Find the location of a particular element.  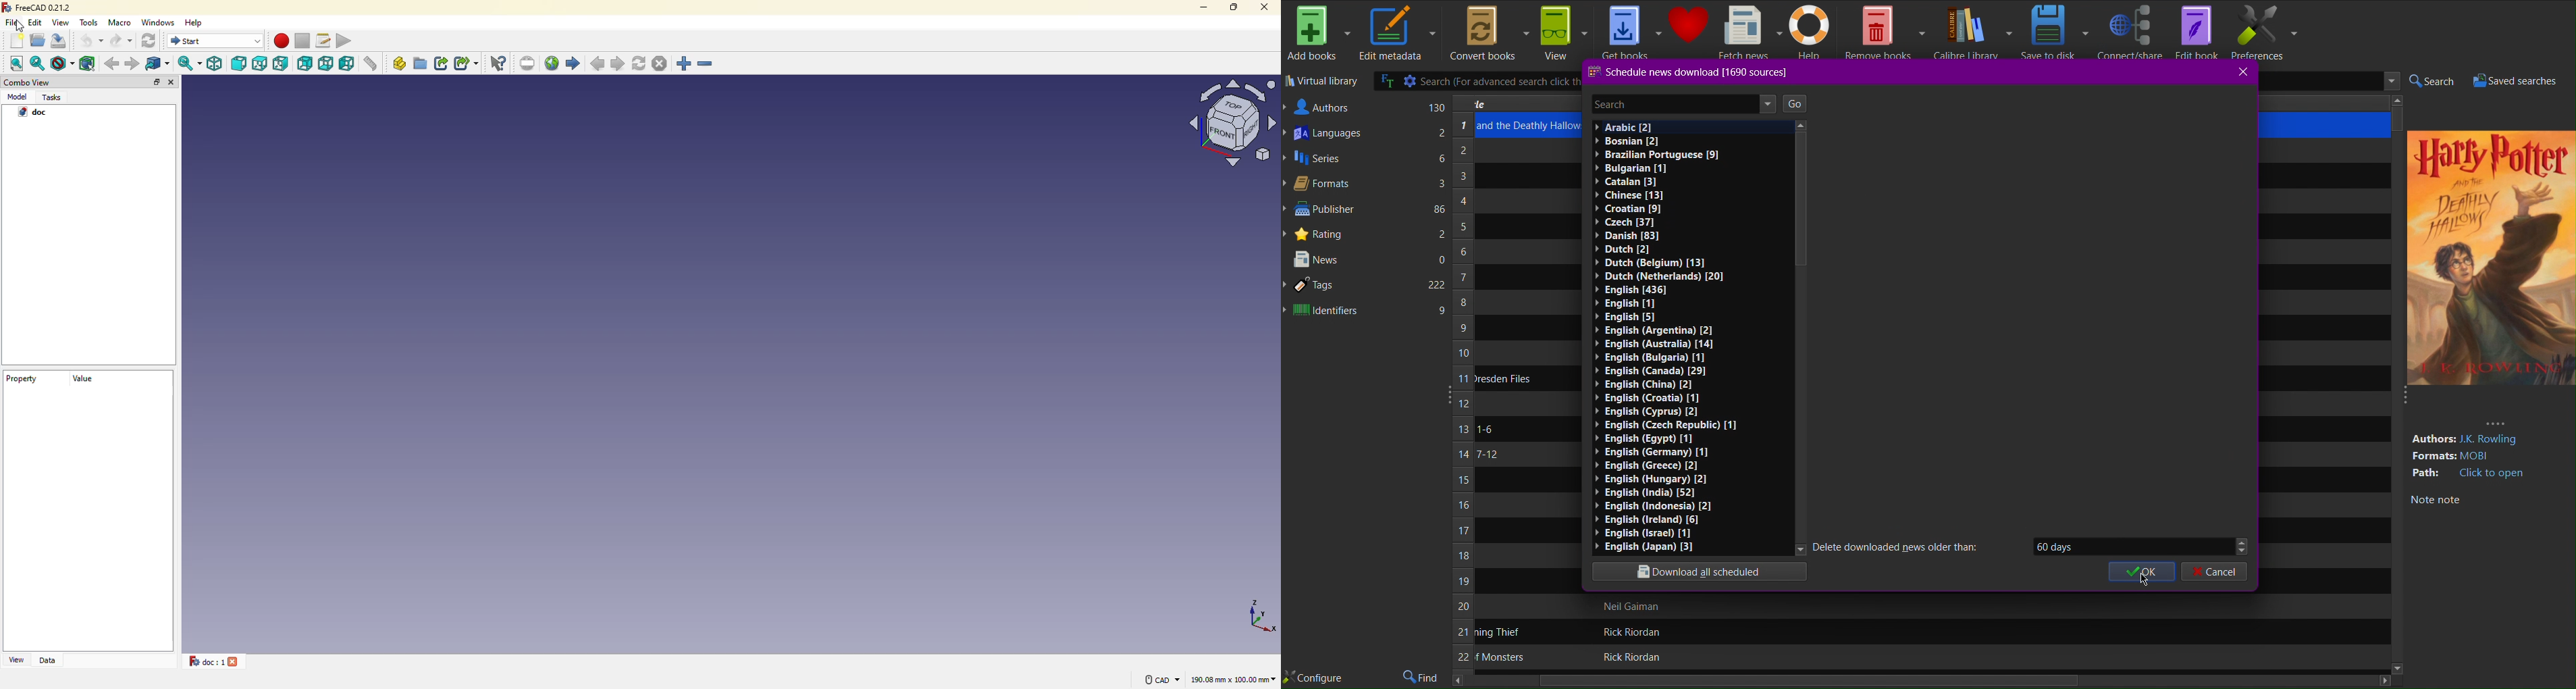

Dutch [2] is located at coordinates (1625, 248).